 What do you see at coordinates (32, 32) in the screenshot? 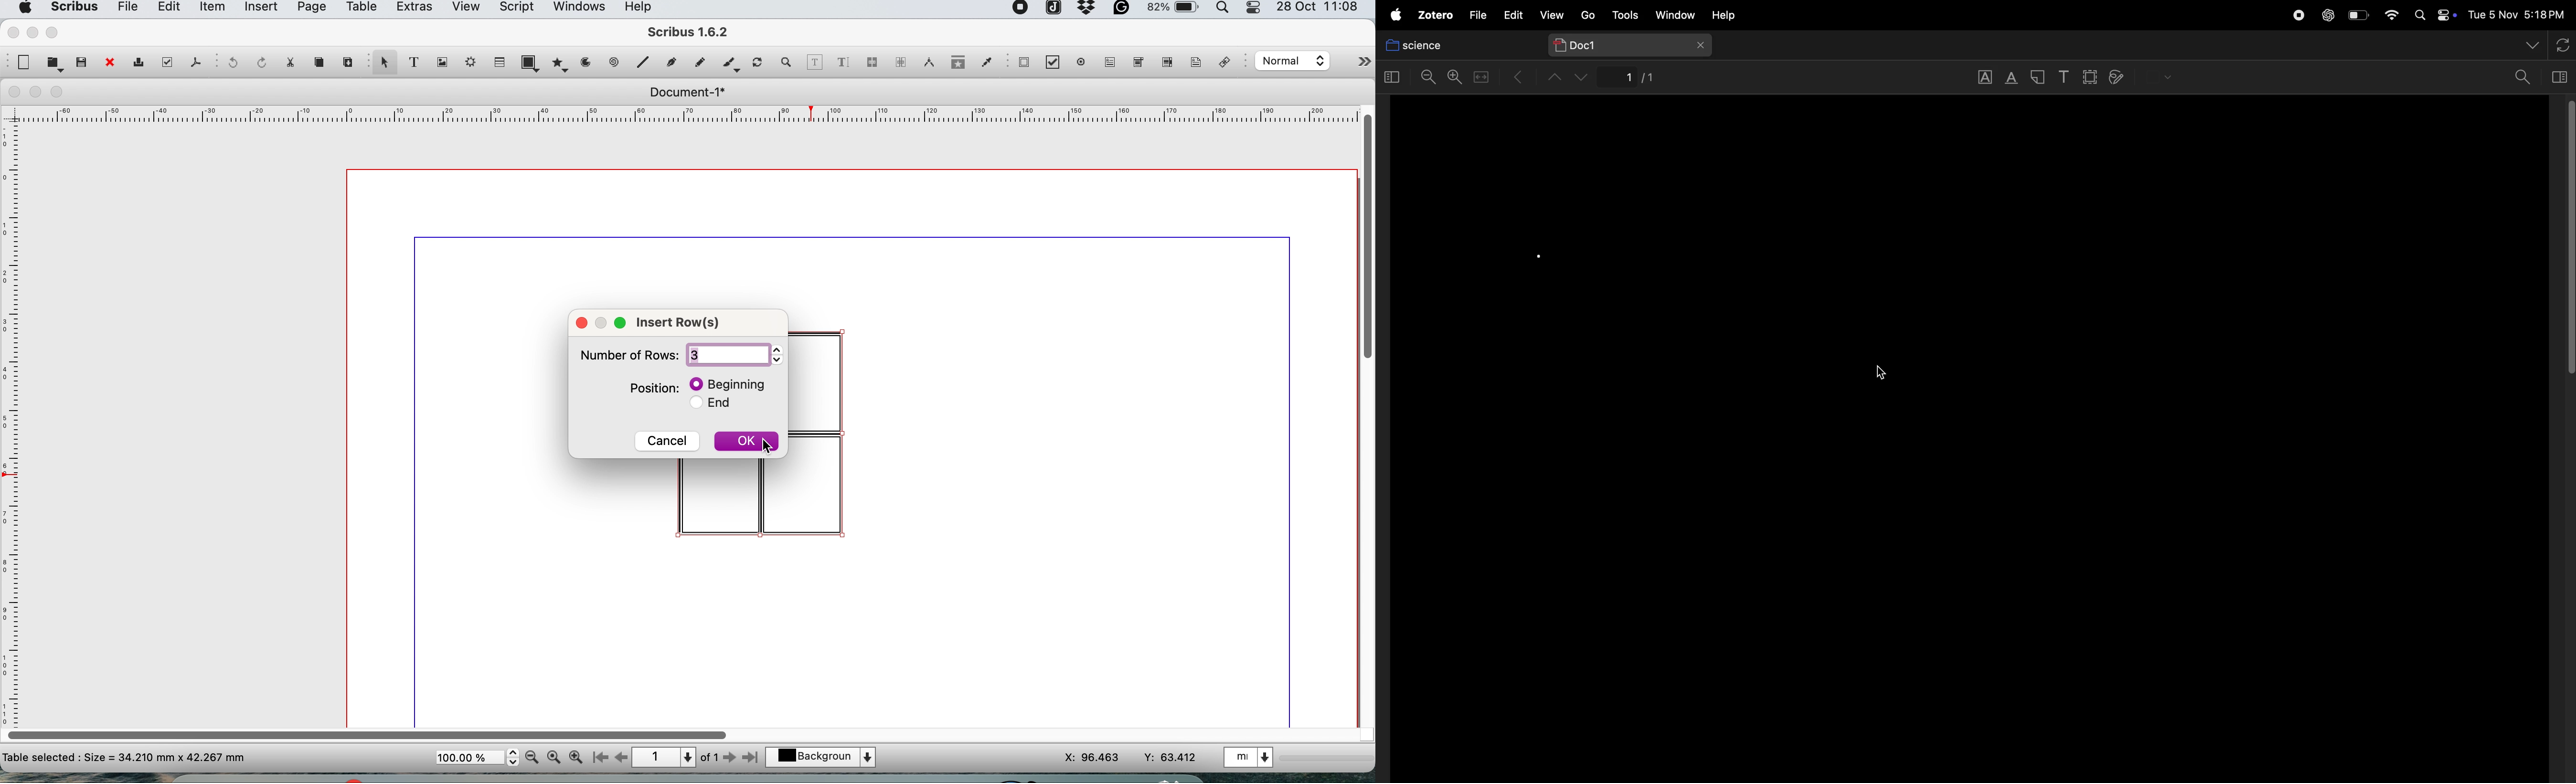
I see `minimise` at bounding box center [32, 32].